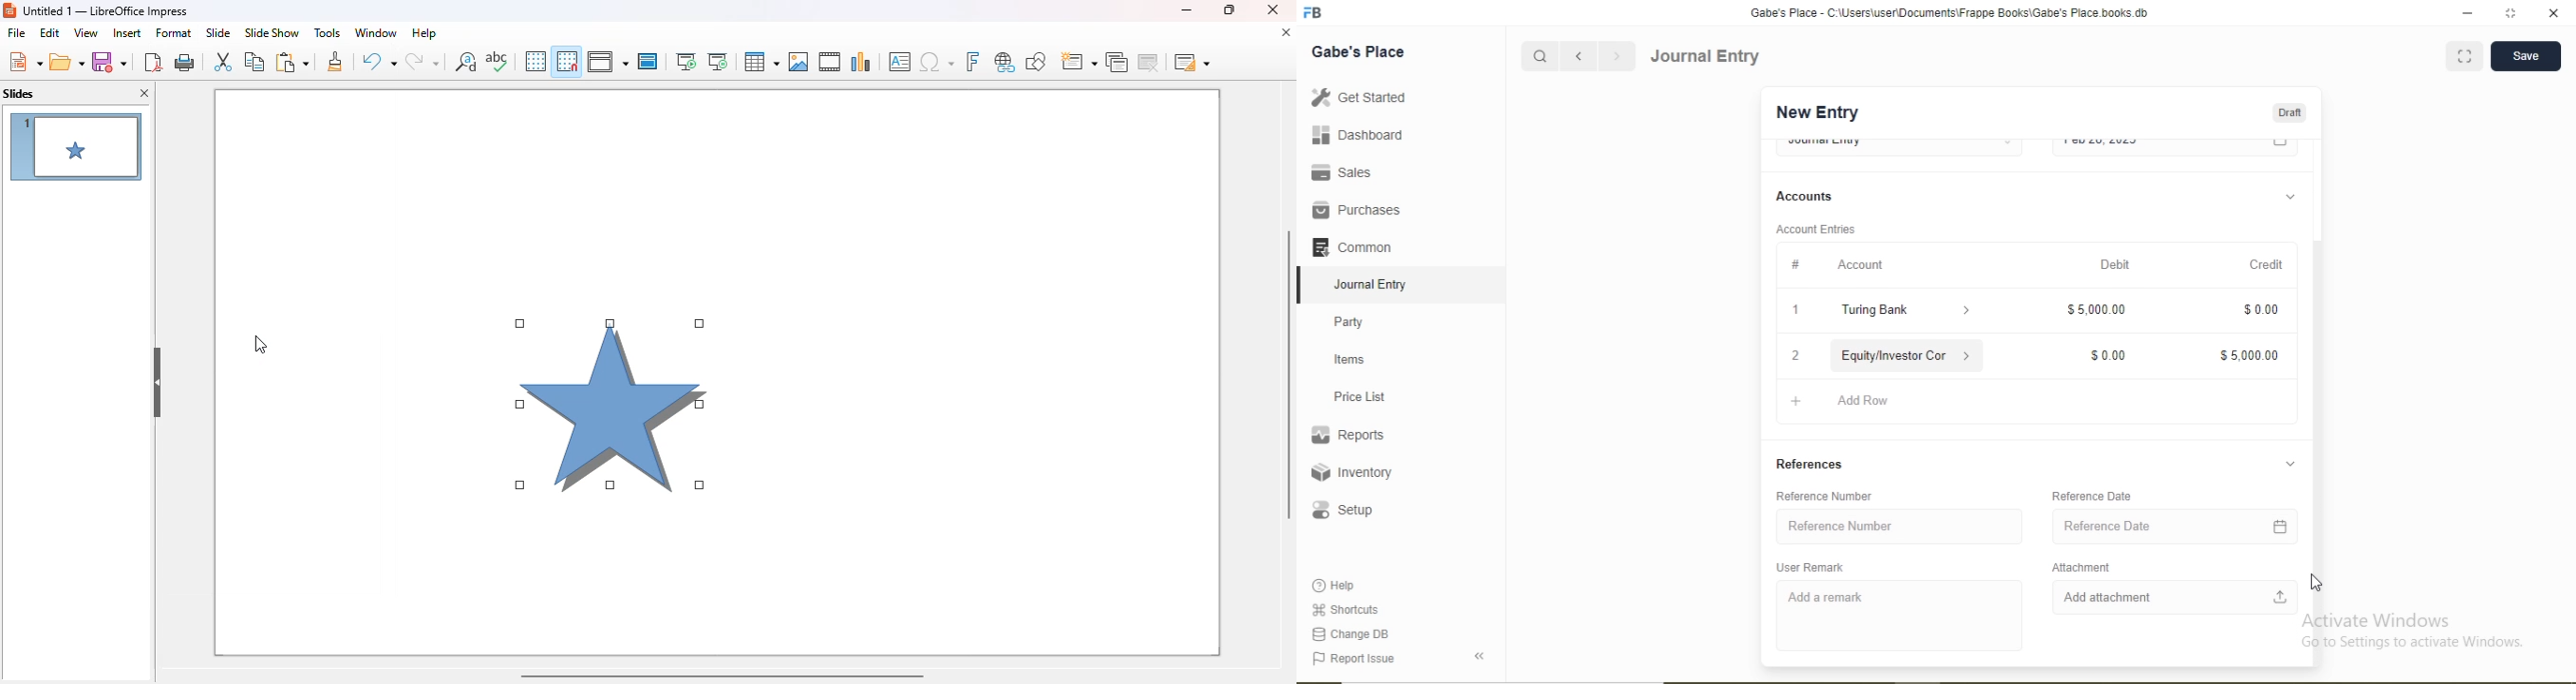 The image size is (2576, 700). I want to click on Full screen, so click(2465, 55).